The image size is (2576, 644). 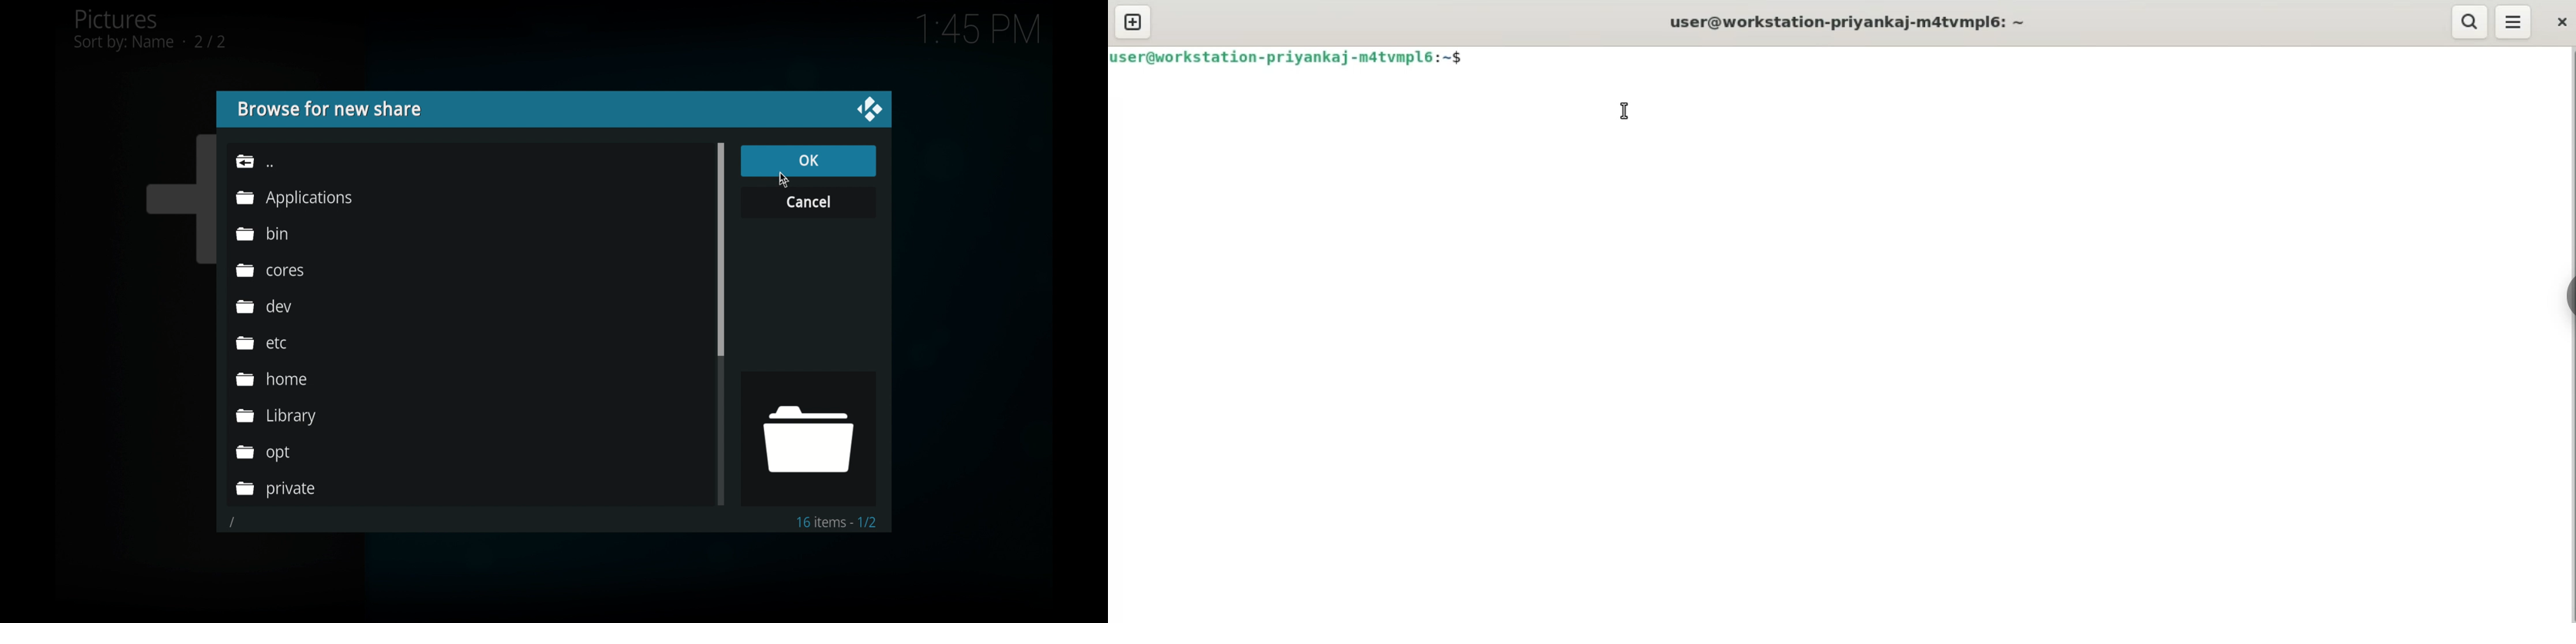 I want to click on scroll box, so click(x=721, y=249).